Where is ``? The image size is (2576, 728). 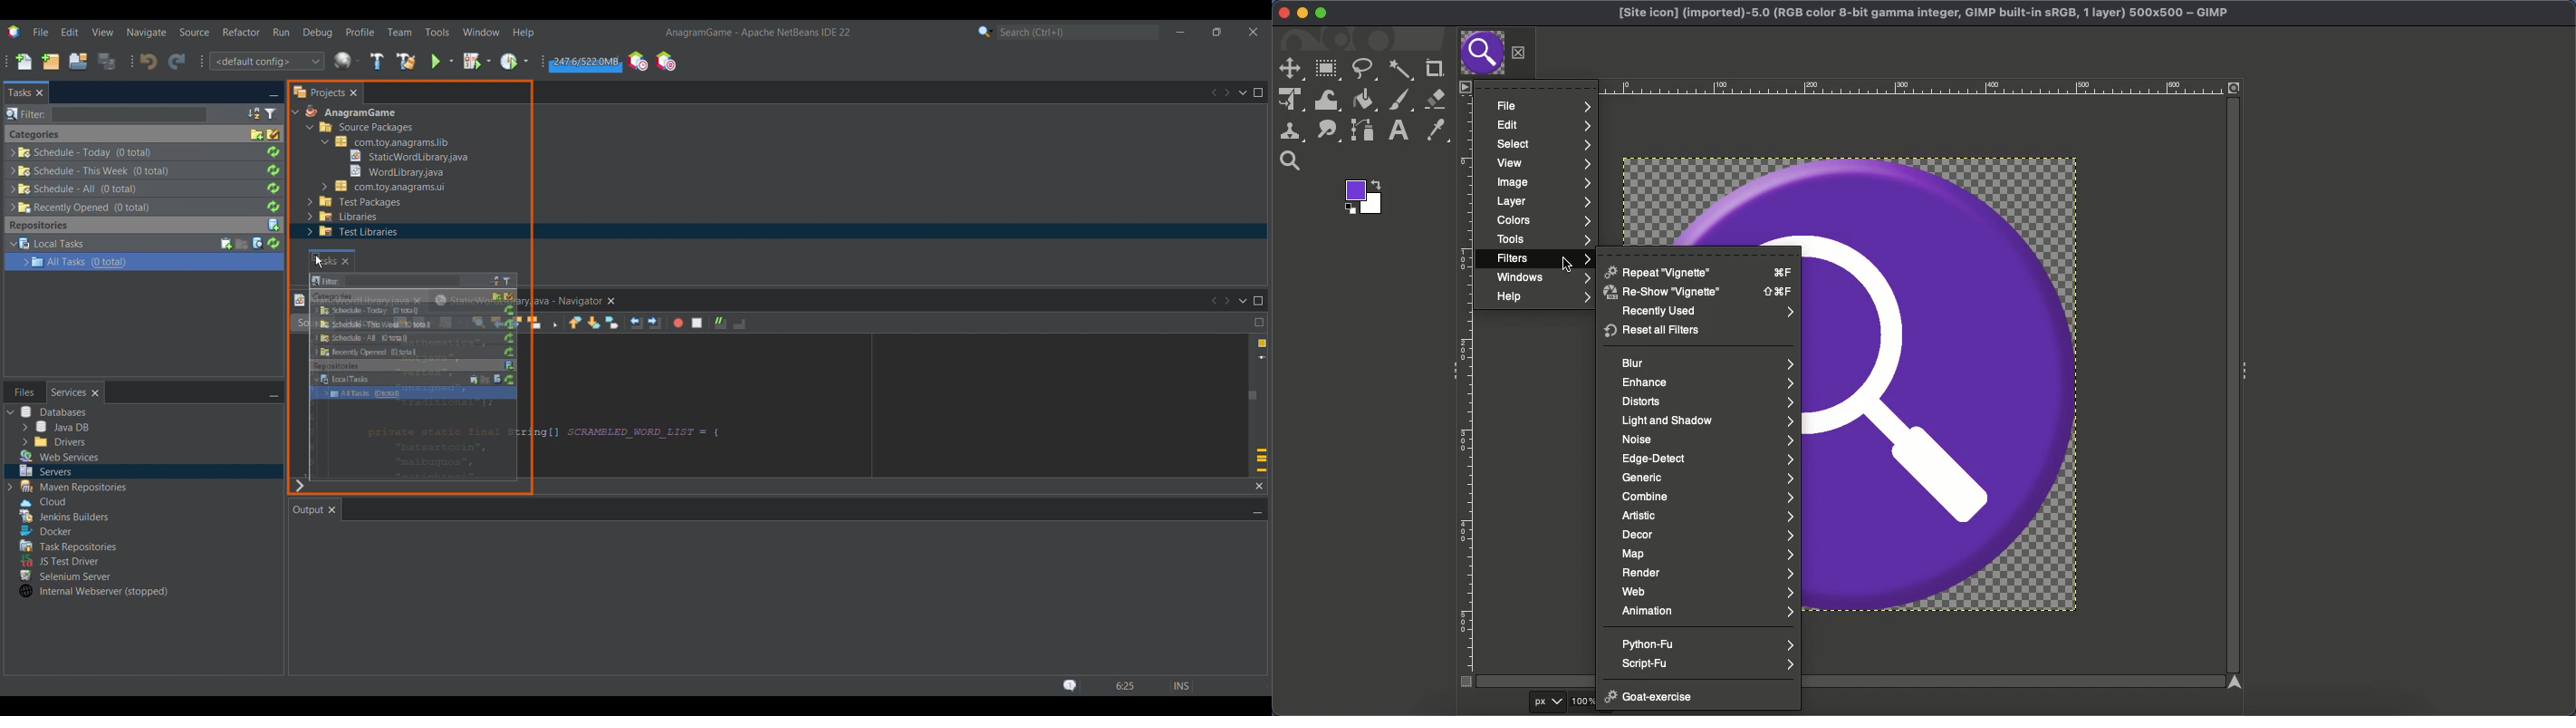  is located at coordinates (410, 156).